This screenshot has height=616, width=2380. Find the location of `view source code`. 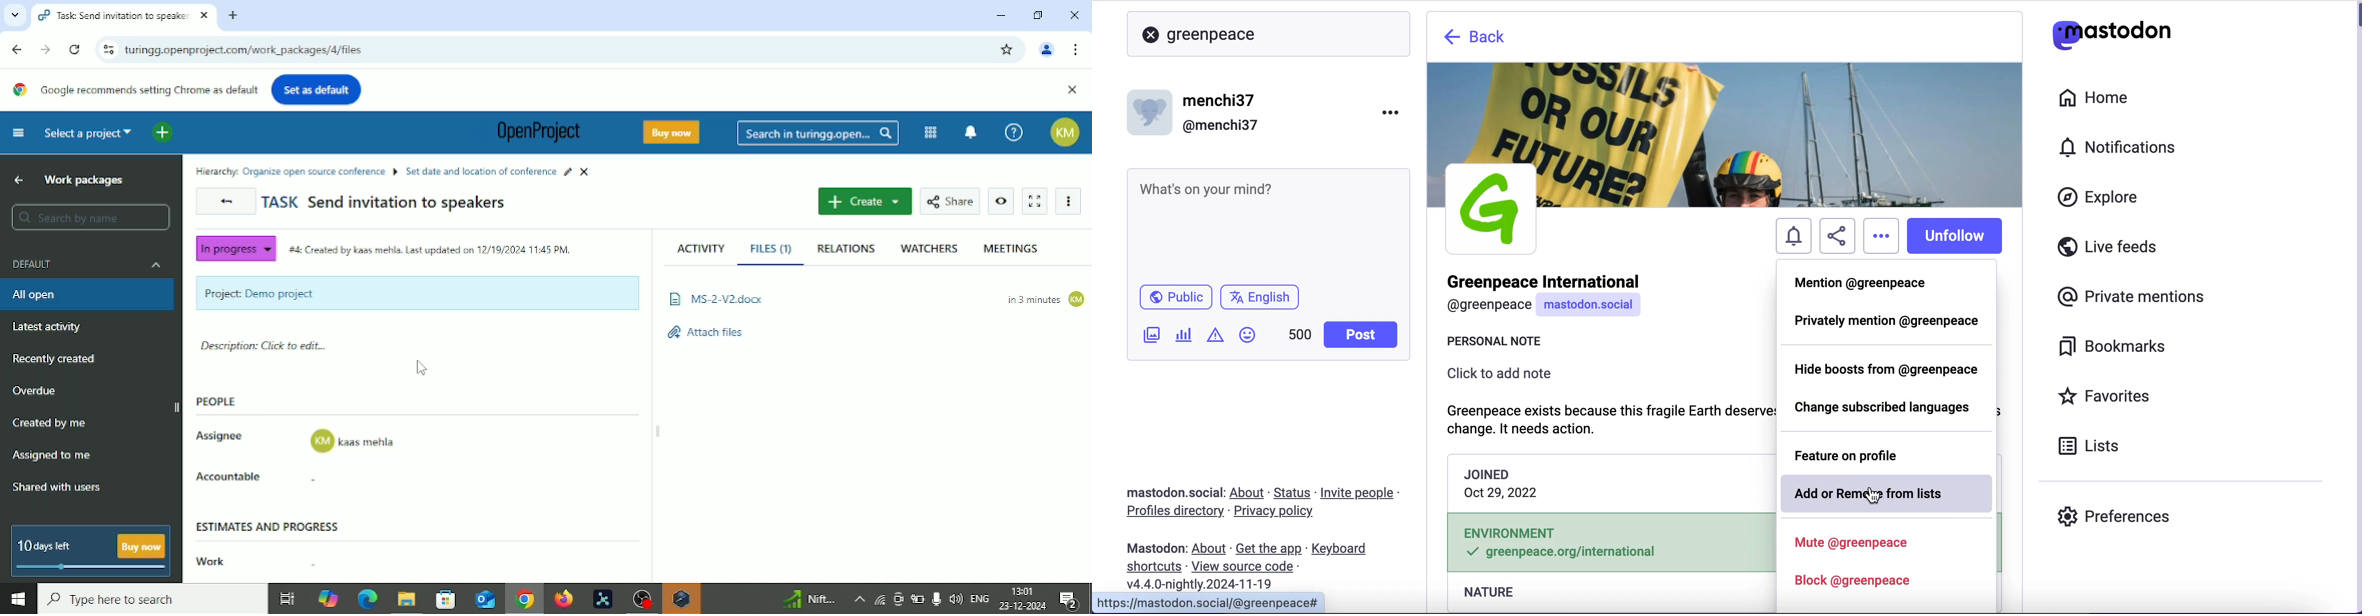

view source code is located at coordinates (1246, 567).